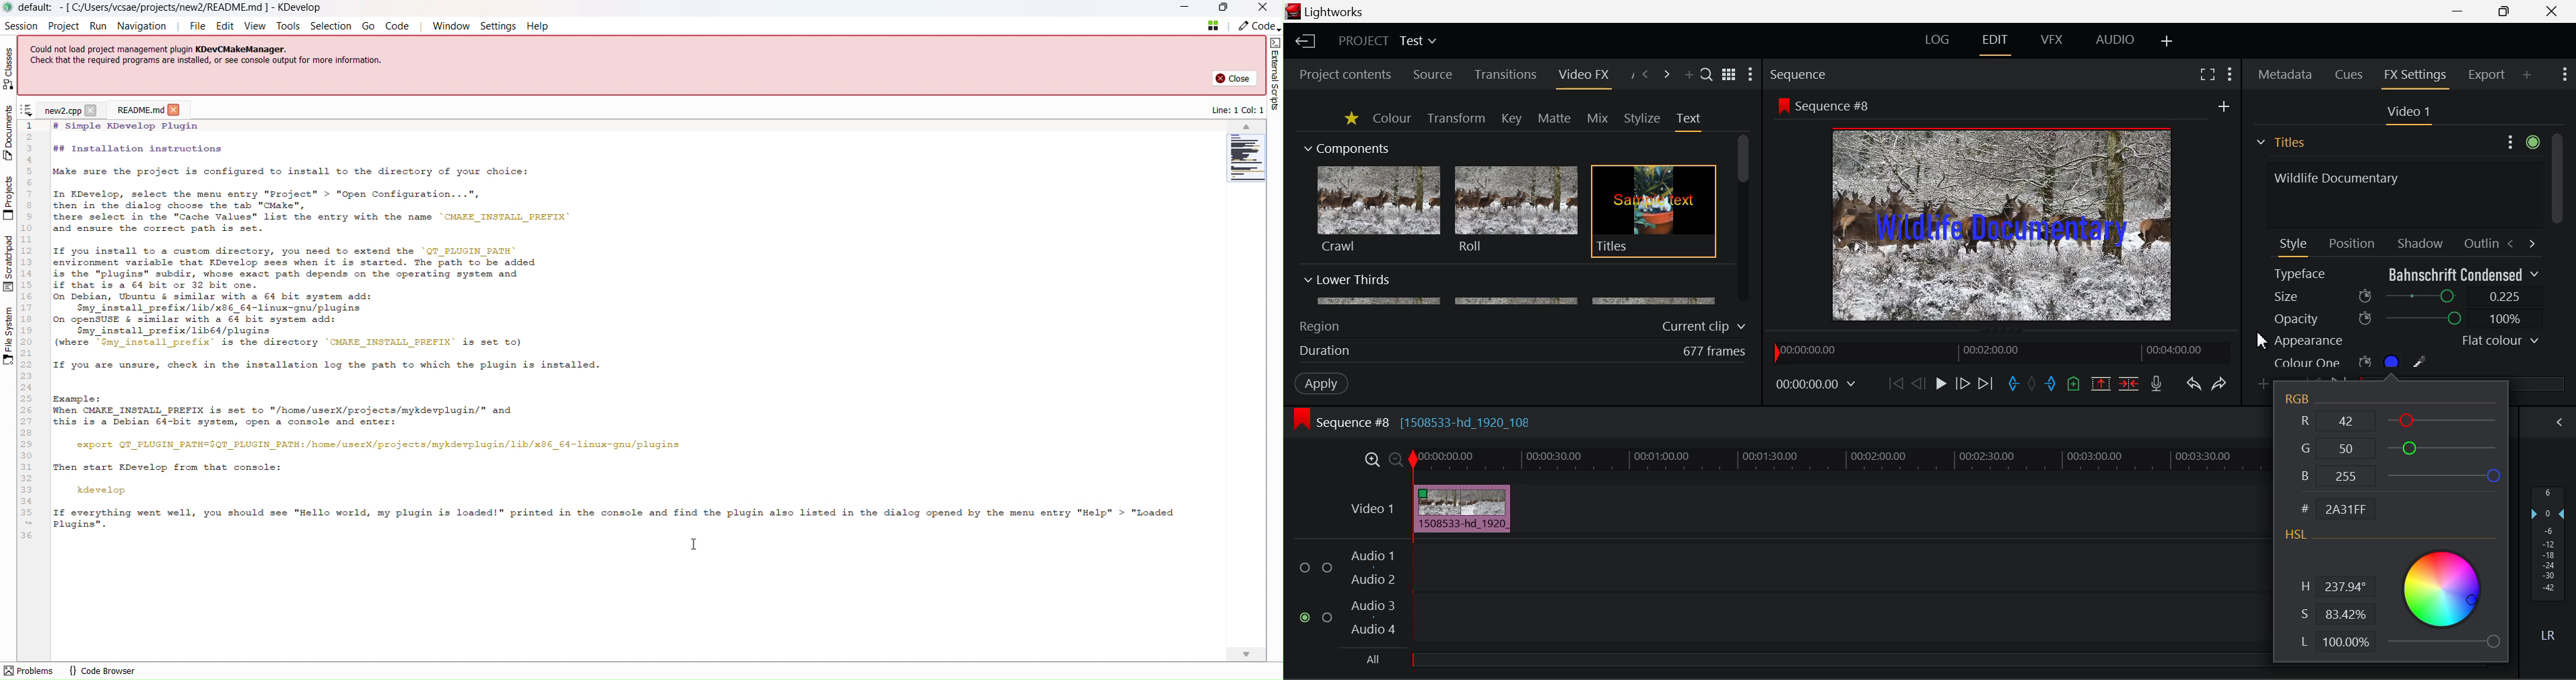 The image size is (2576, 700). Describe the element at coordinates (1644, 75) in the screenshot. I see `Previous Panel` at that location.